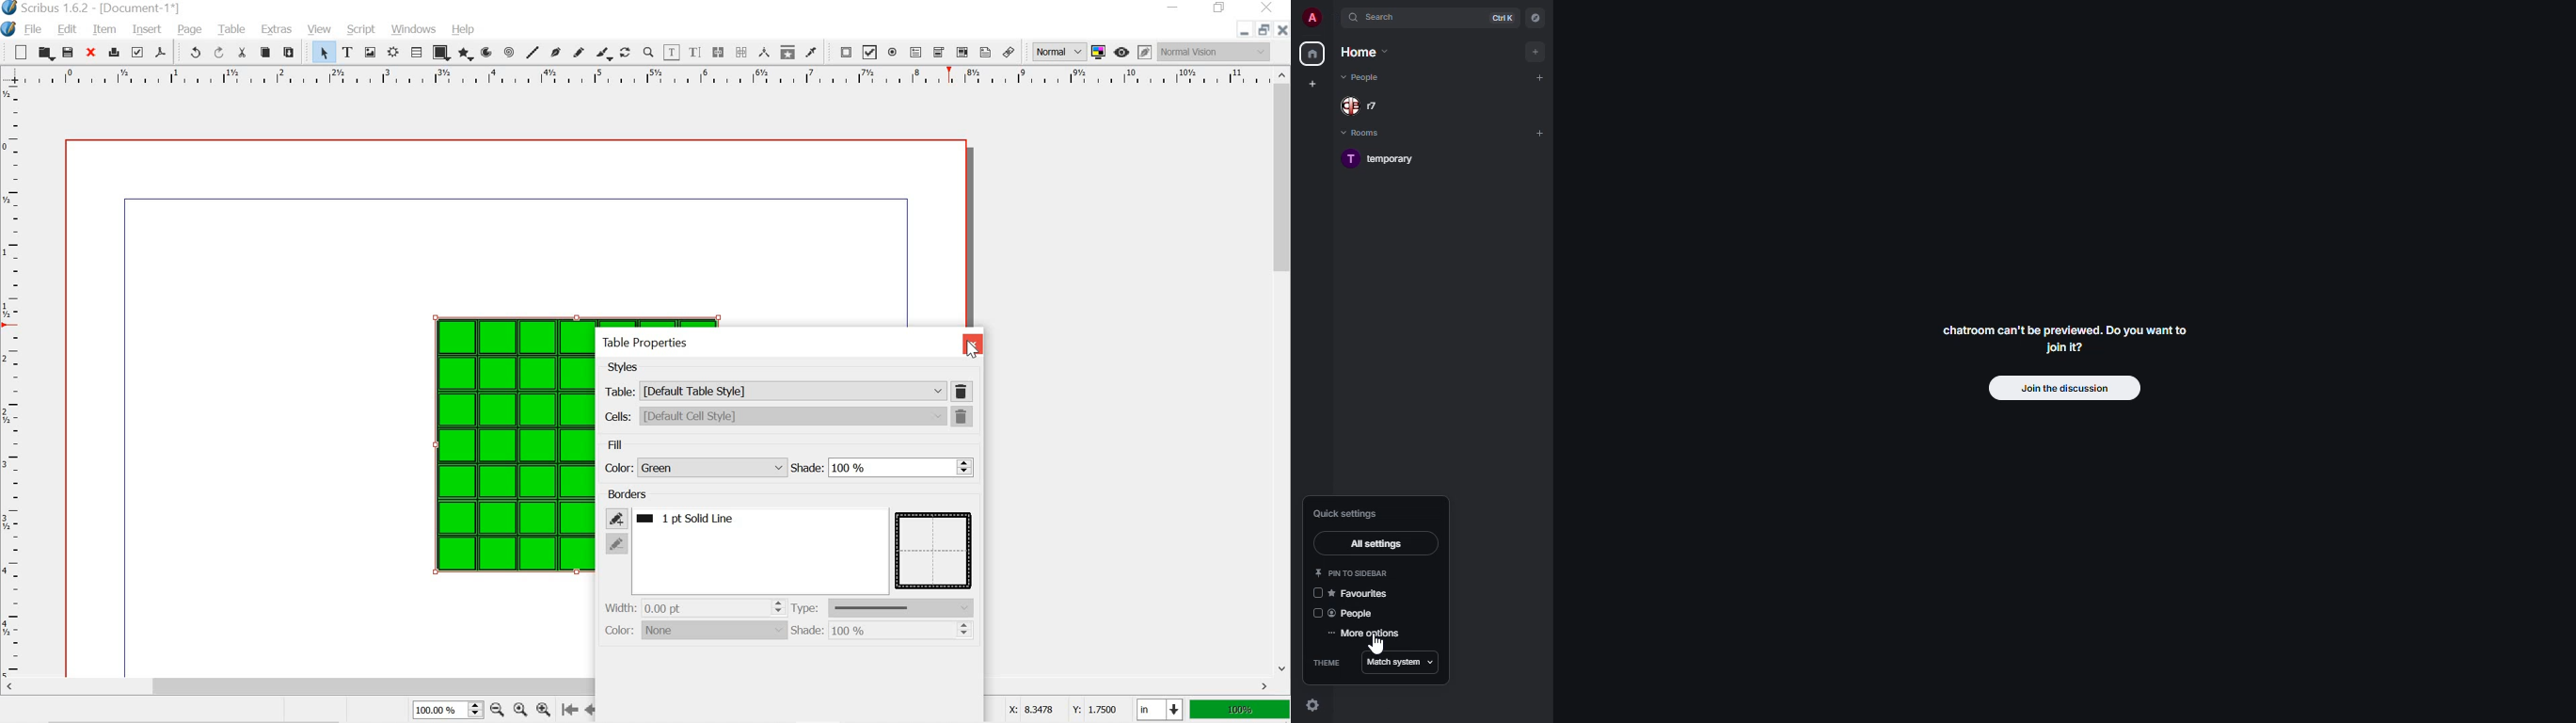 The width and height of the screenshot is (2576, 728). I want to click on zoom in, zoom out, so click(474, 710).